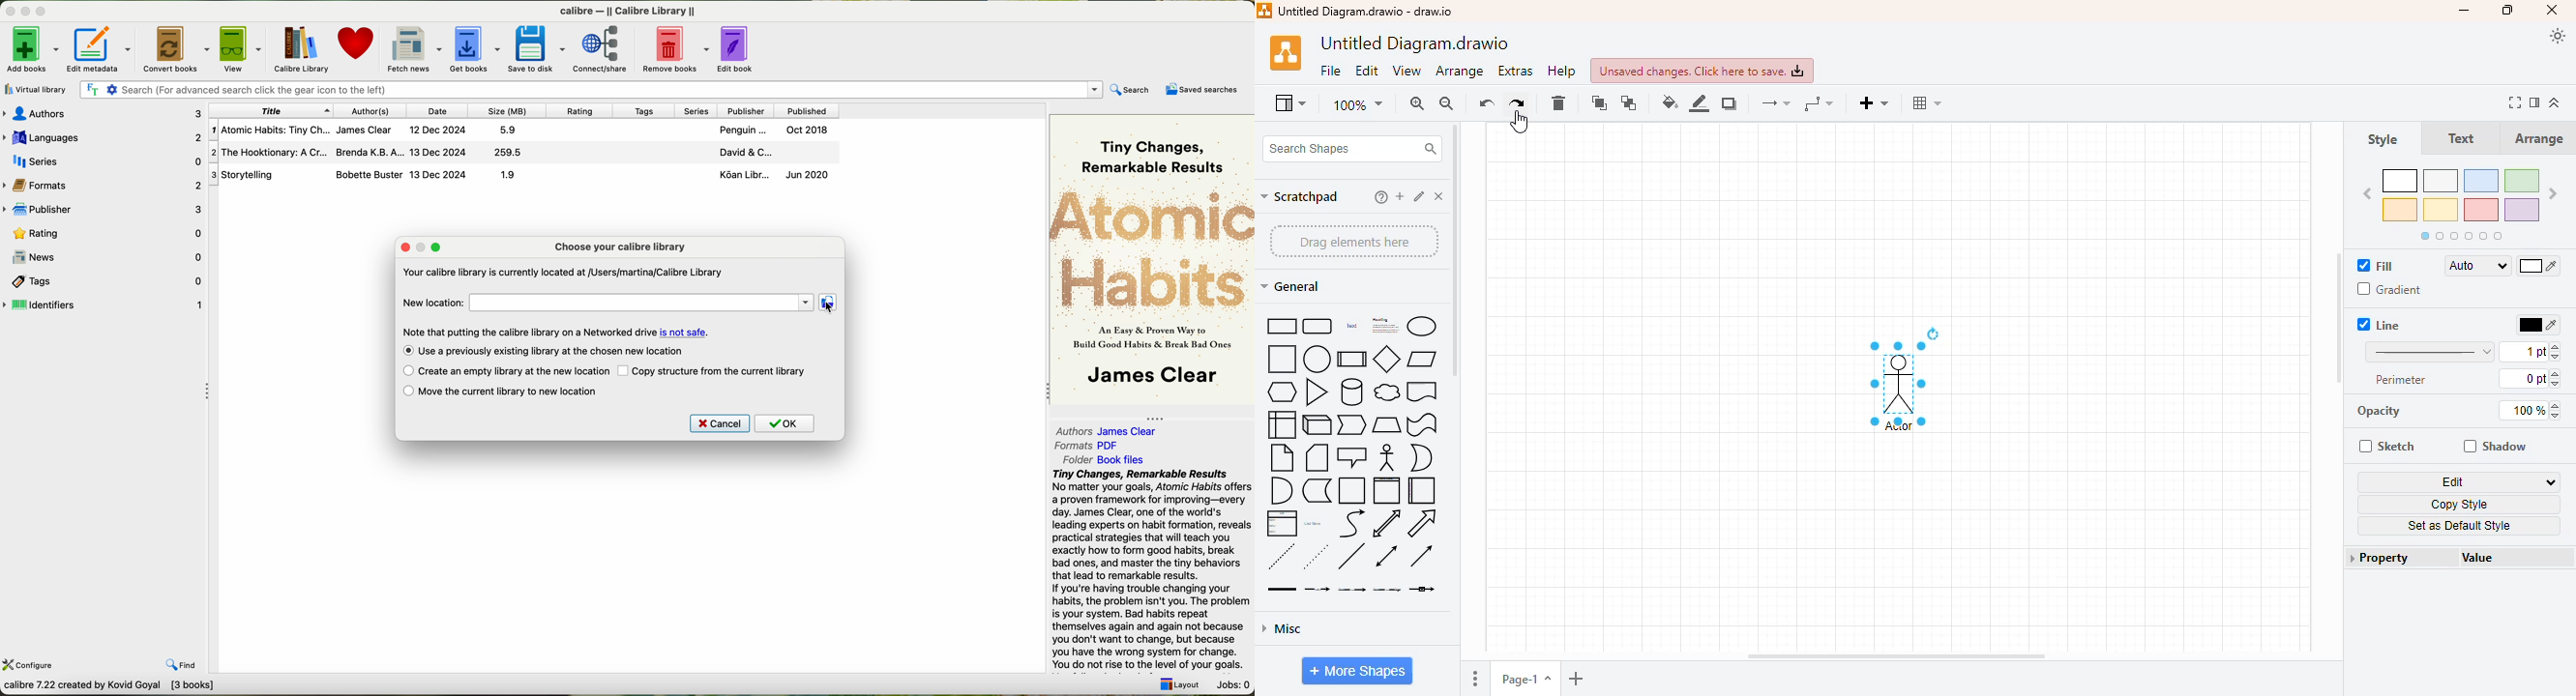 This screenshot has width=2576, height=700. Describe the element at coordinates (174, 48) in the screenshot. I see `convert books` at that location.